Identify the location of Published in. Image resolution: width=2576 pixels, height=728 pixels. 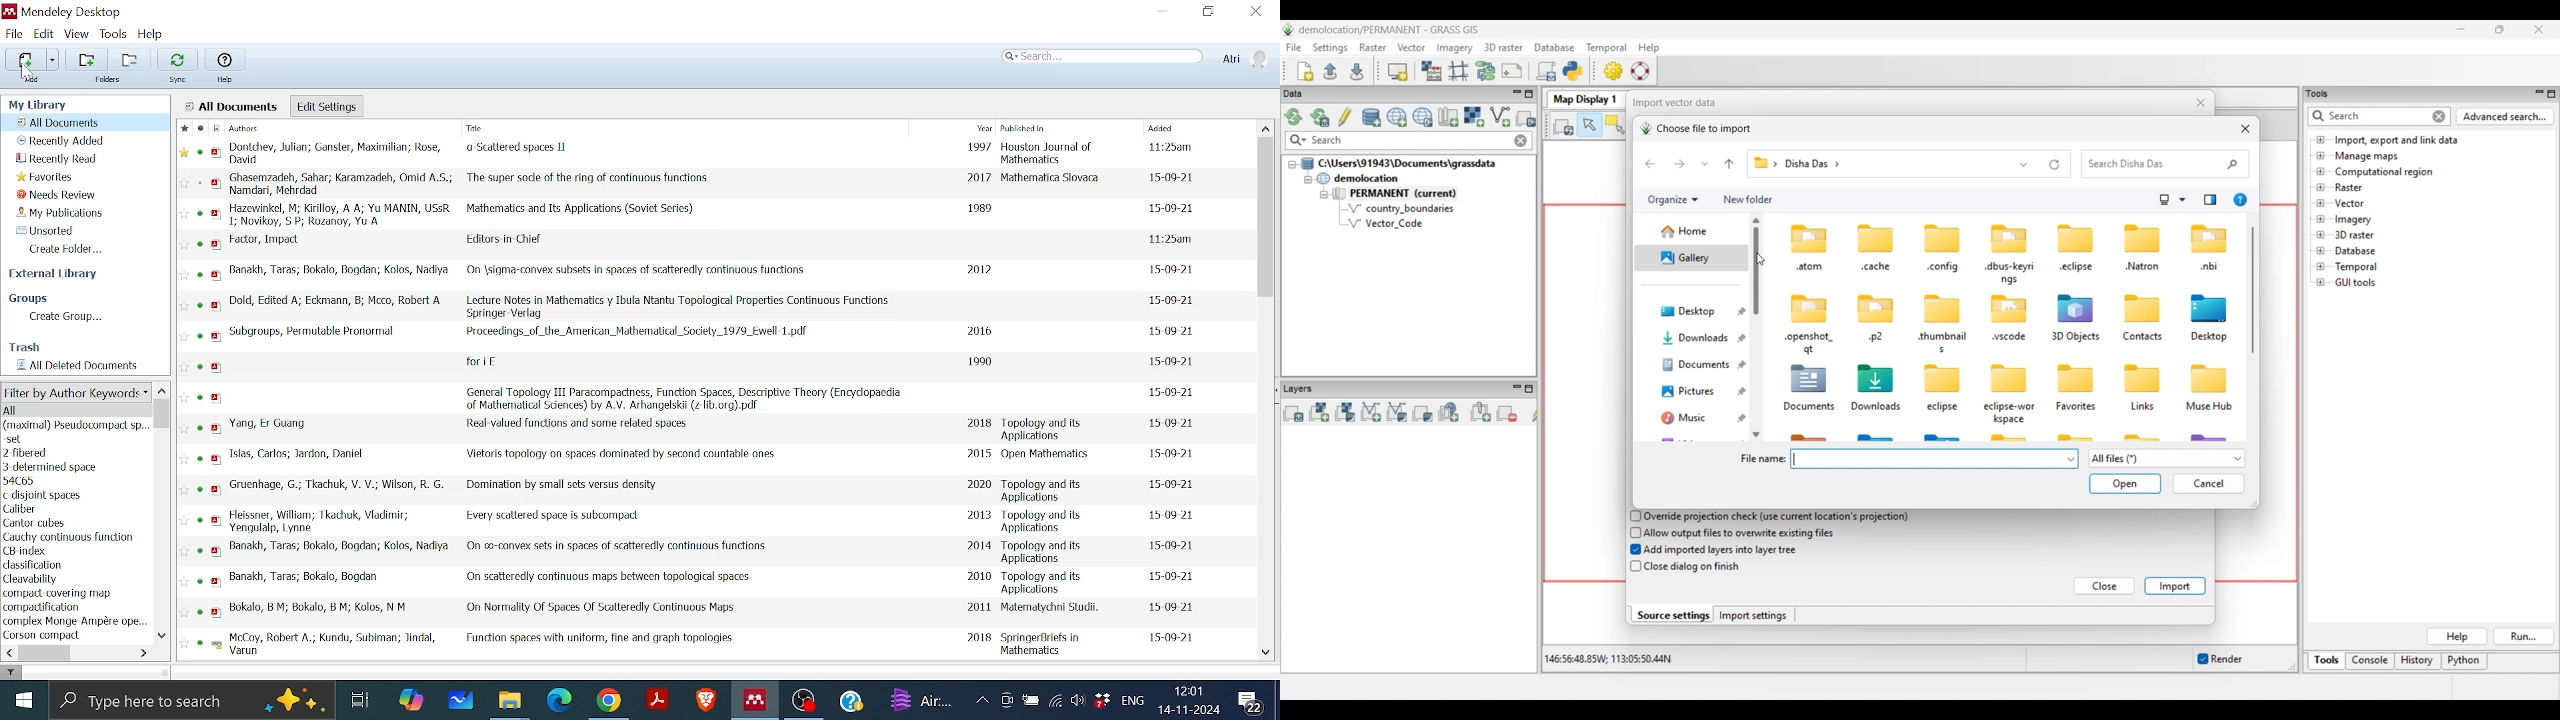
(1042, 490).